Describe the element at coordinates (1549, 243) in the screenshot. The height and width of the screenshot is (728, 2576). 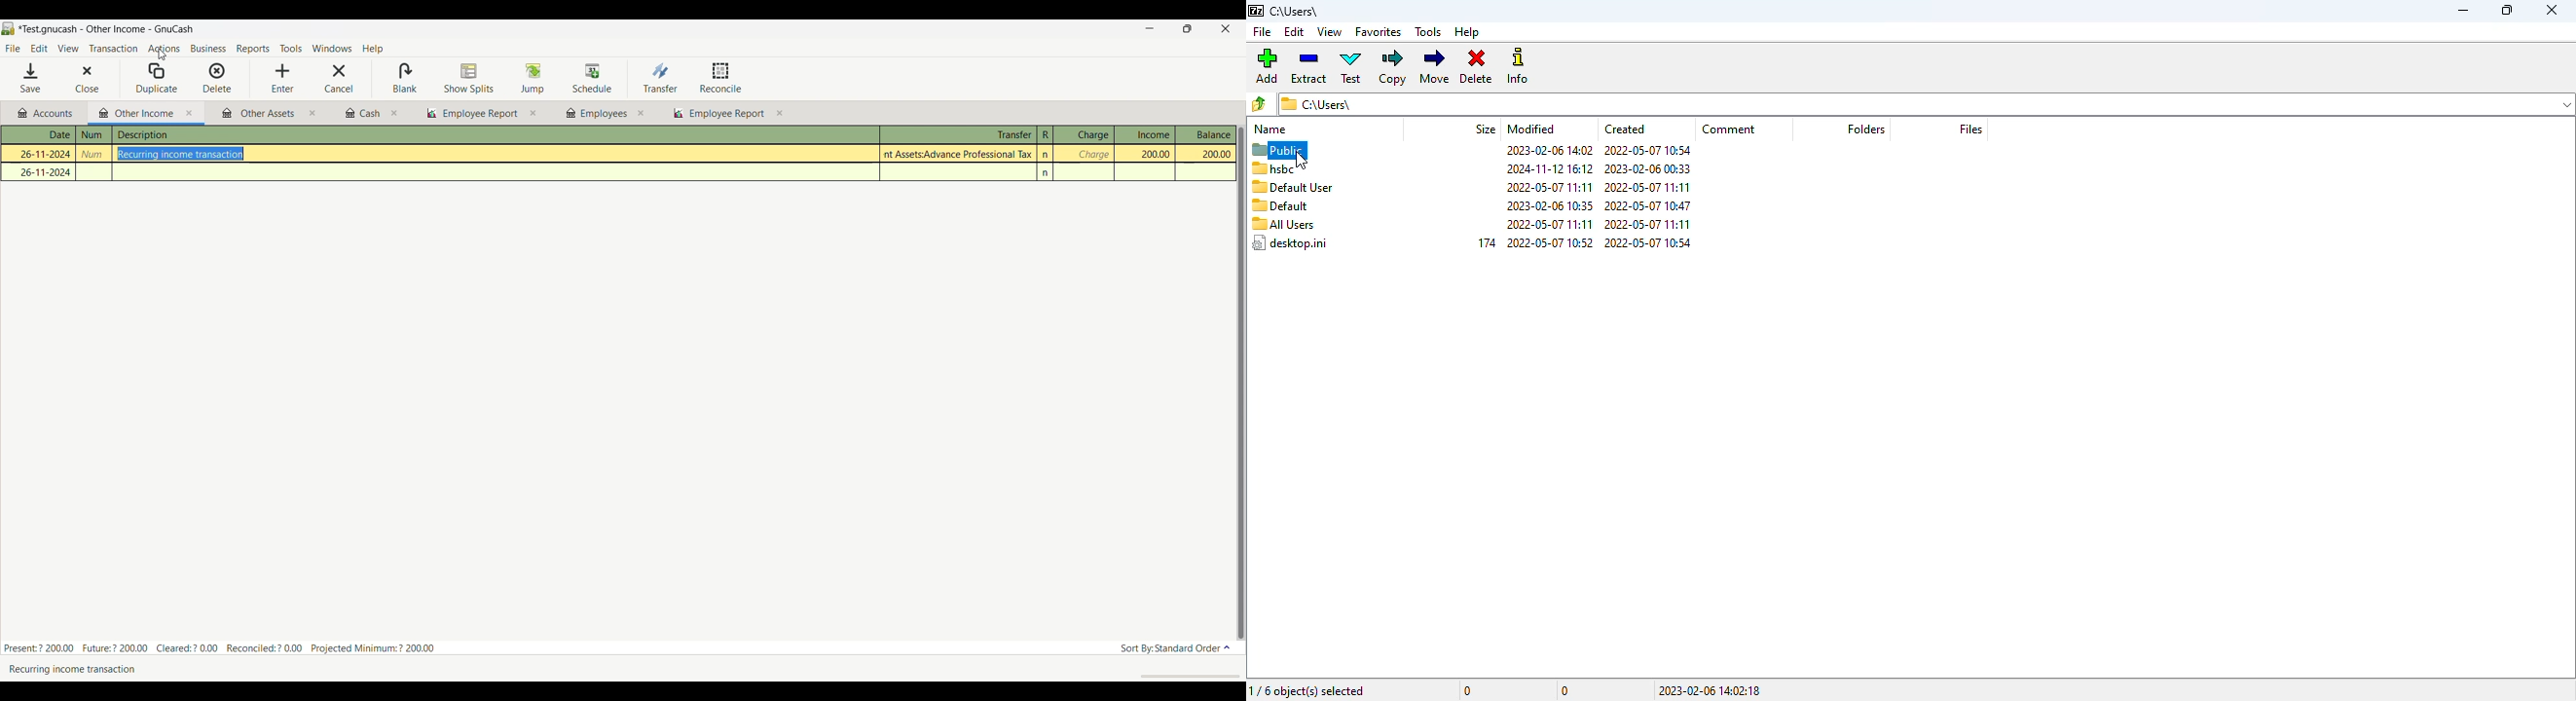
I see ` 2022-05-07 10:52` at that location.